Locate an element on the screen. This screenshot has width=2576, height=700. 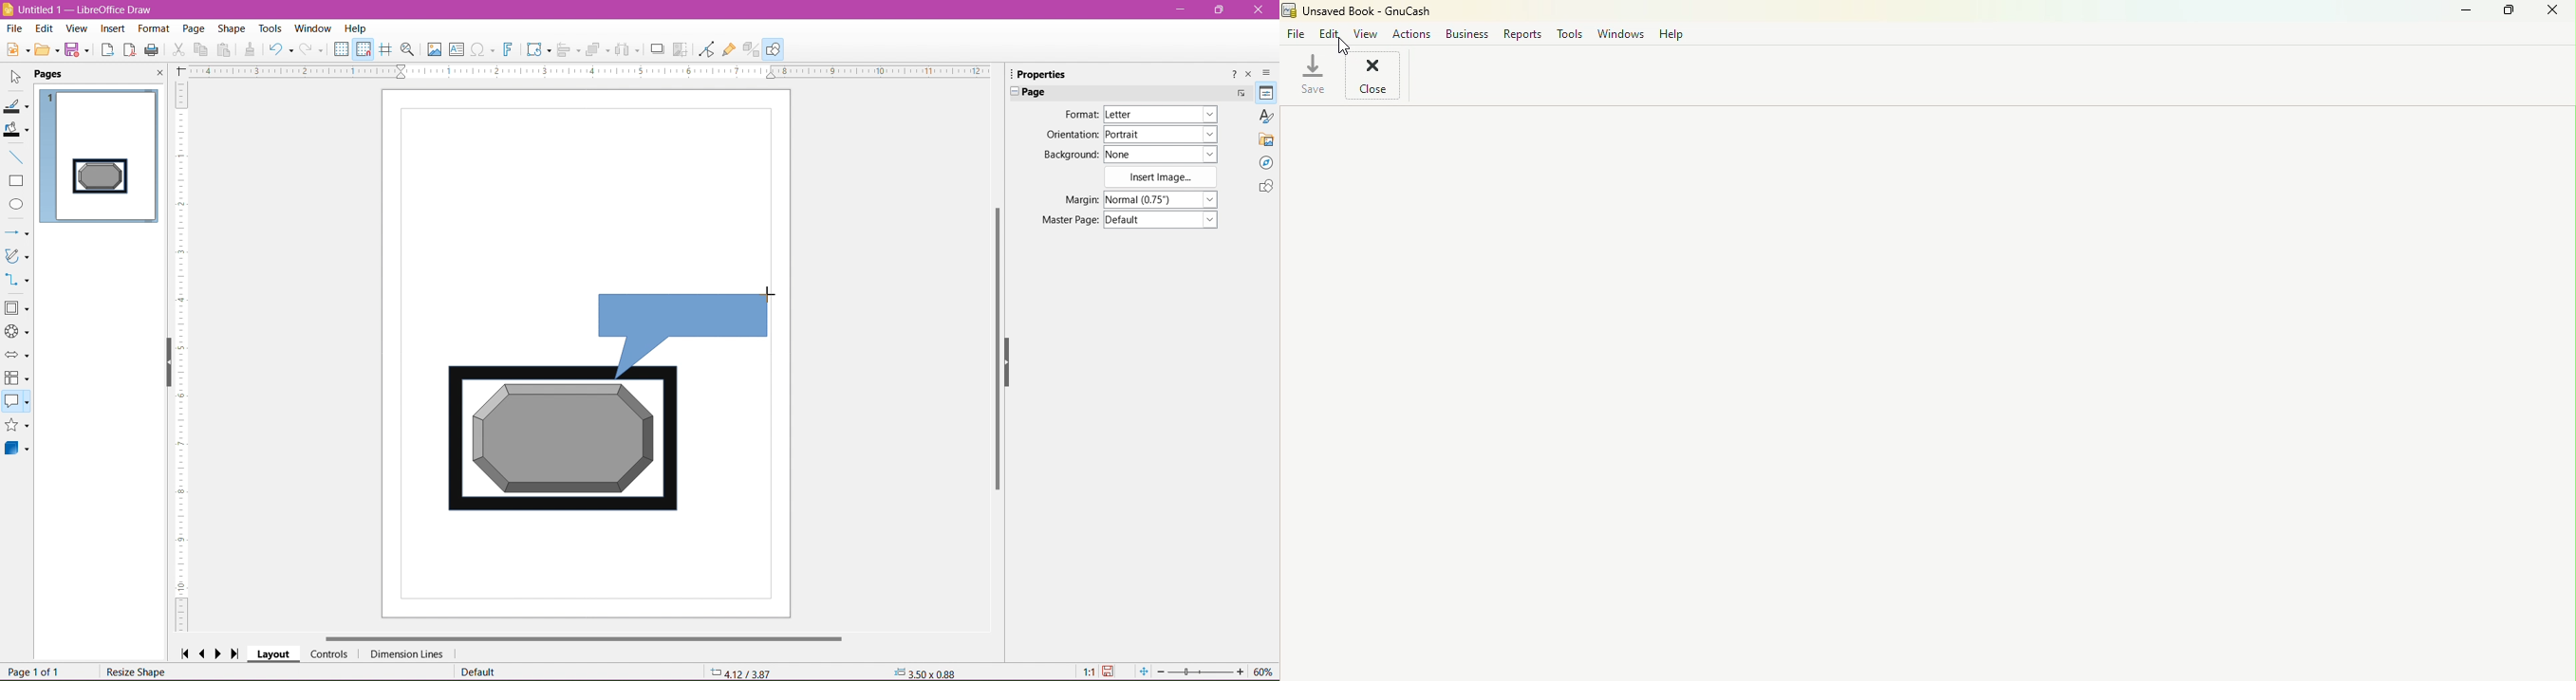
Select is located at coordinates (16, 77).